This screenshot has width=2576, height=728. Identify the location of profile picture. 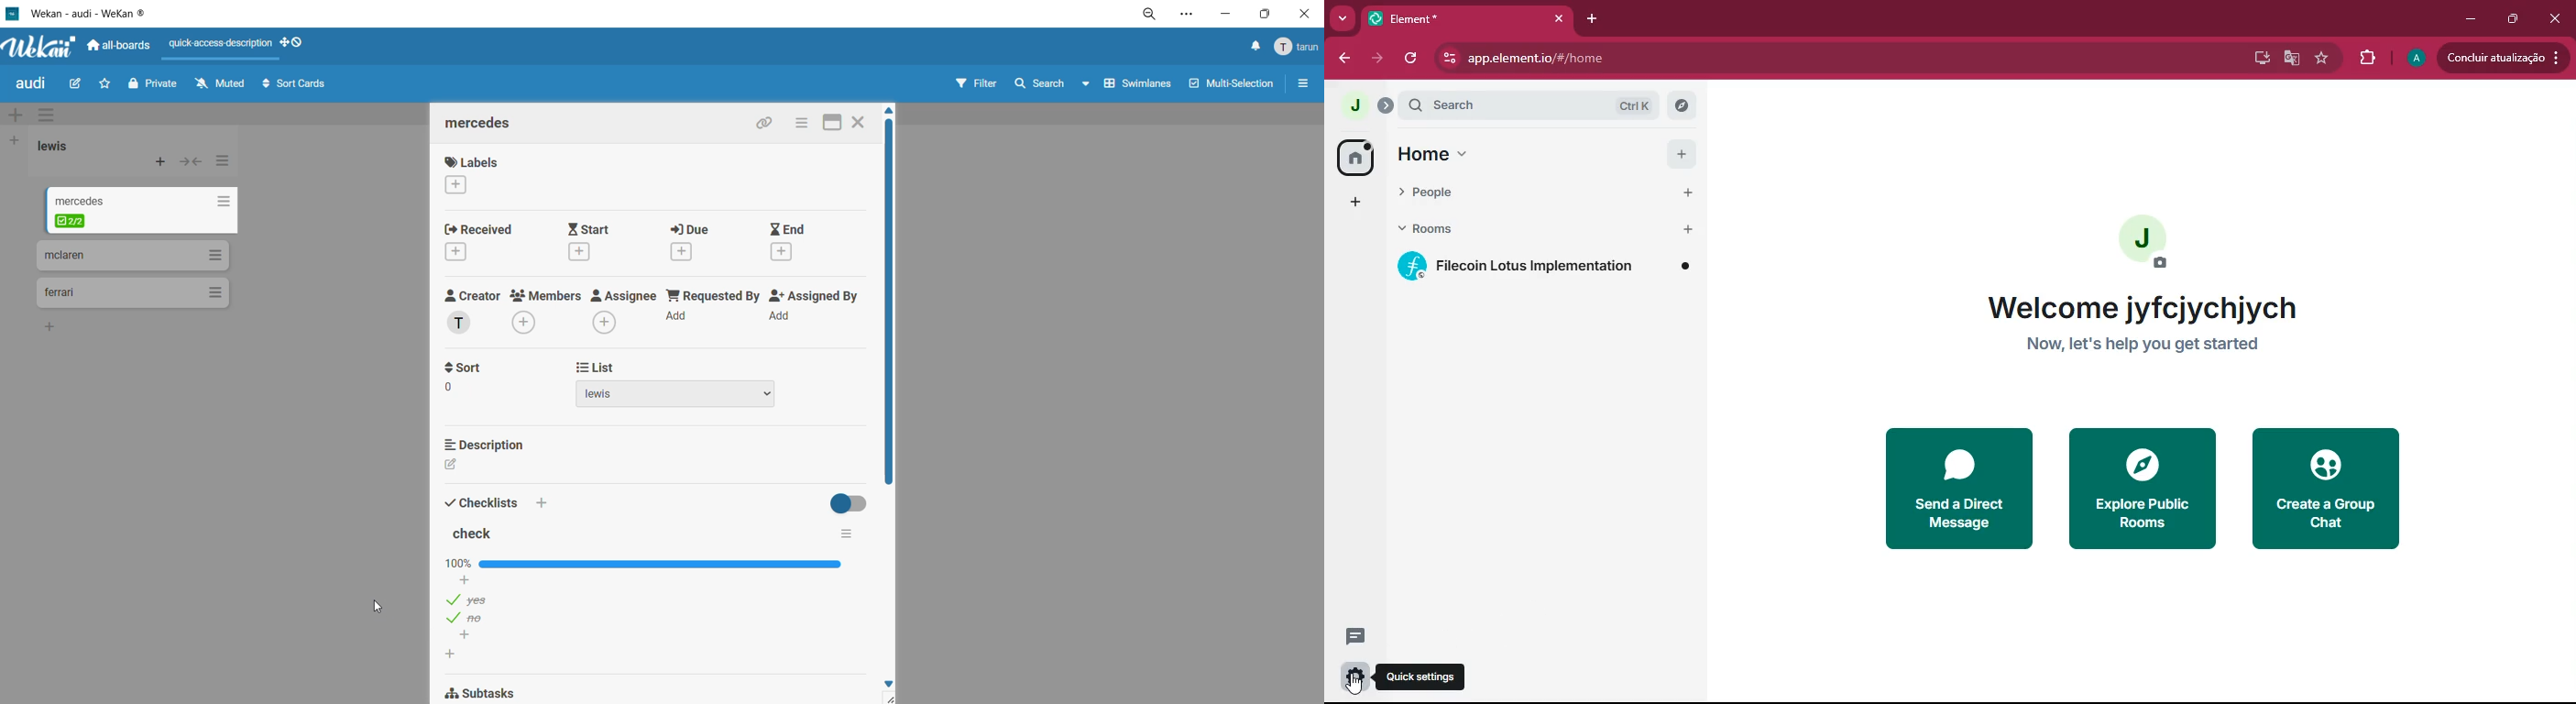
(2419, 56).